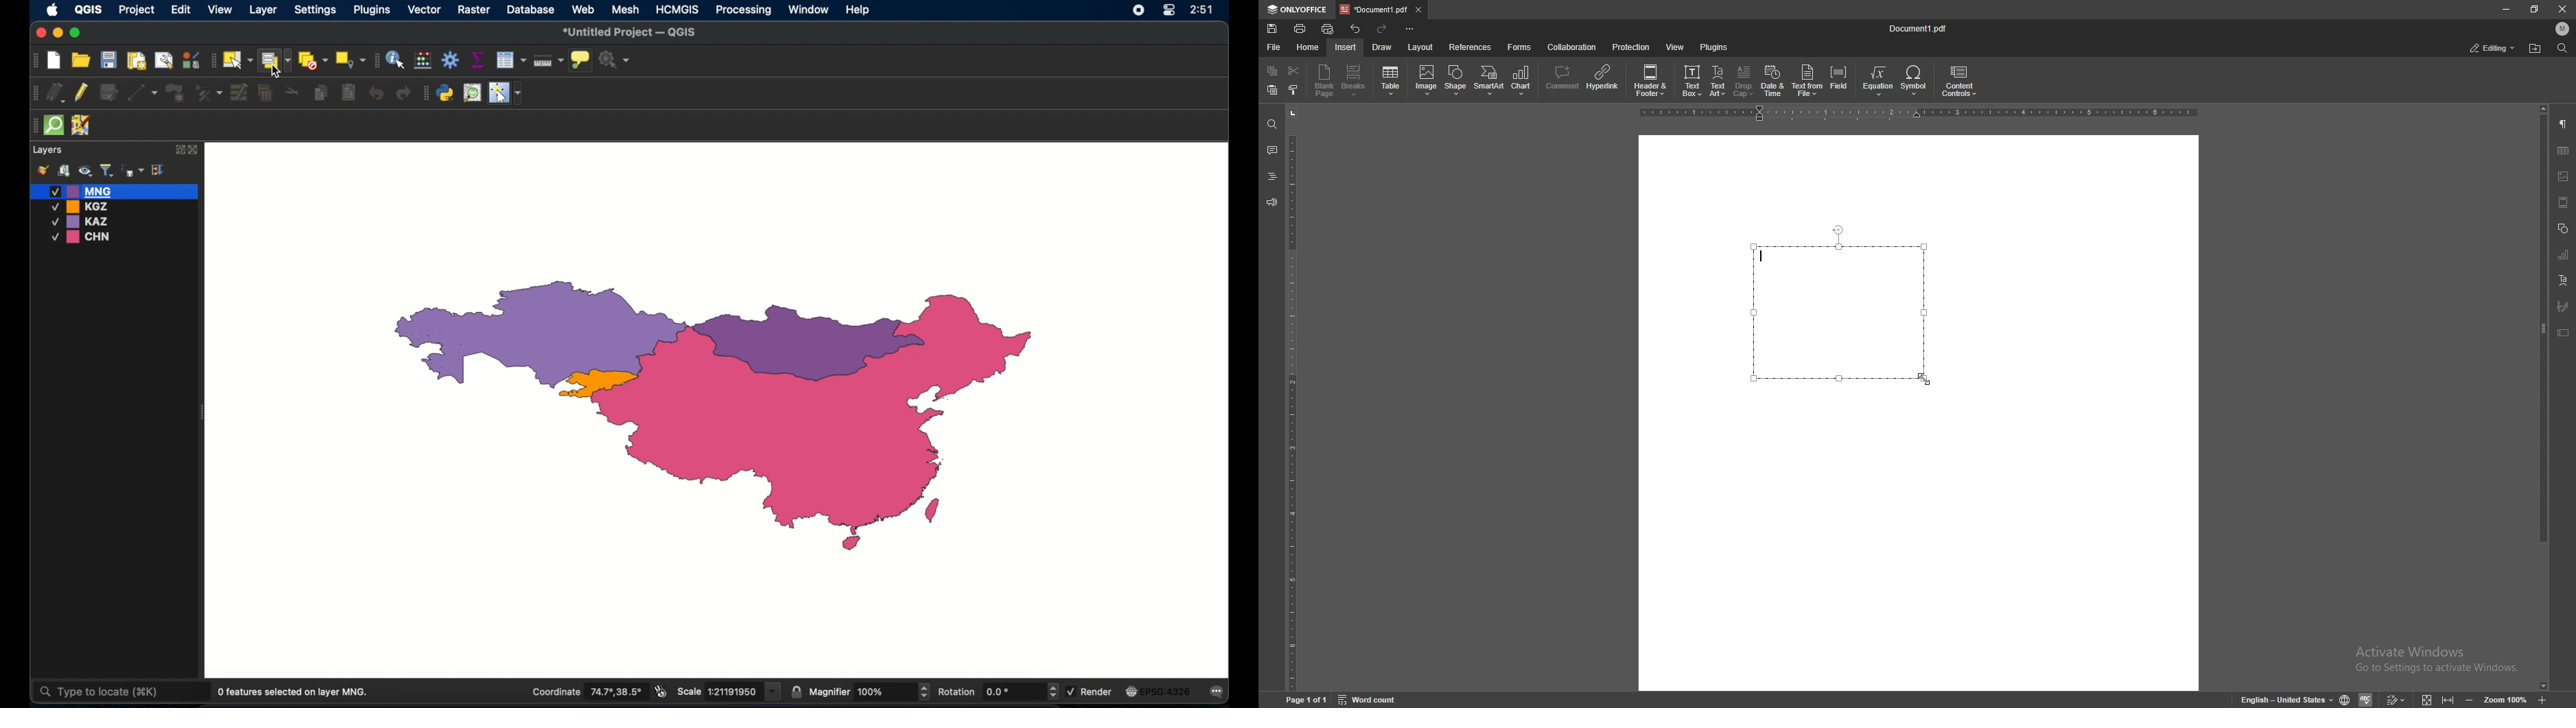  What do you see at coordinates (239, 93) in the screenshot?
I see `modify attributes` at bounding box center [239, 93].